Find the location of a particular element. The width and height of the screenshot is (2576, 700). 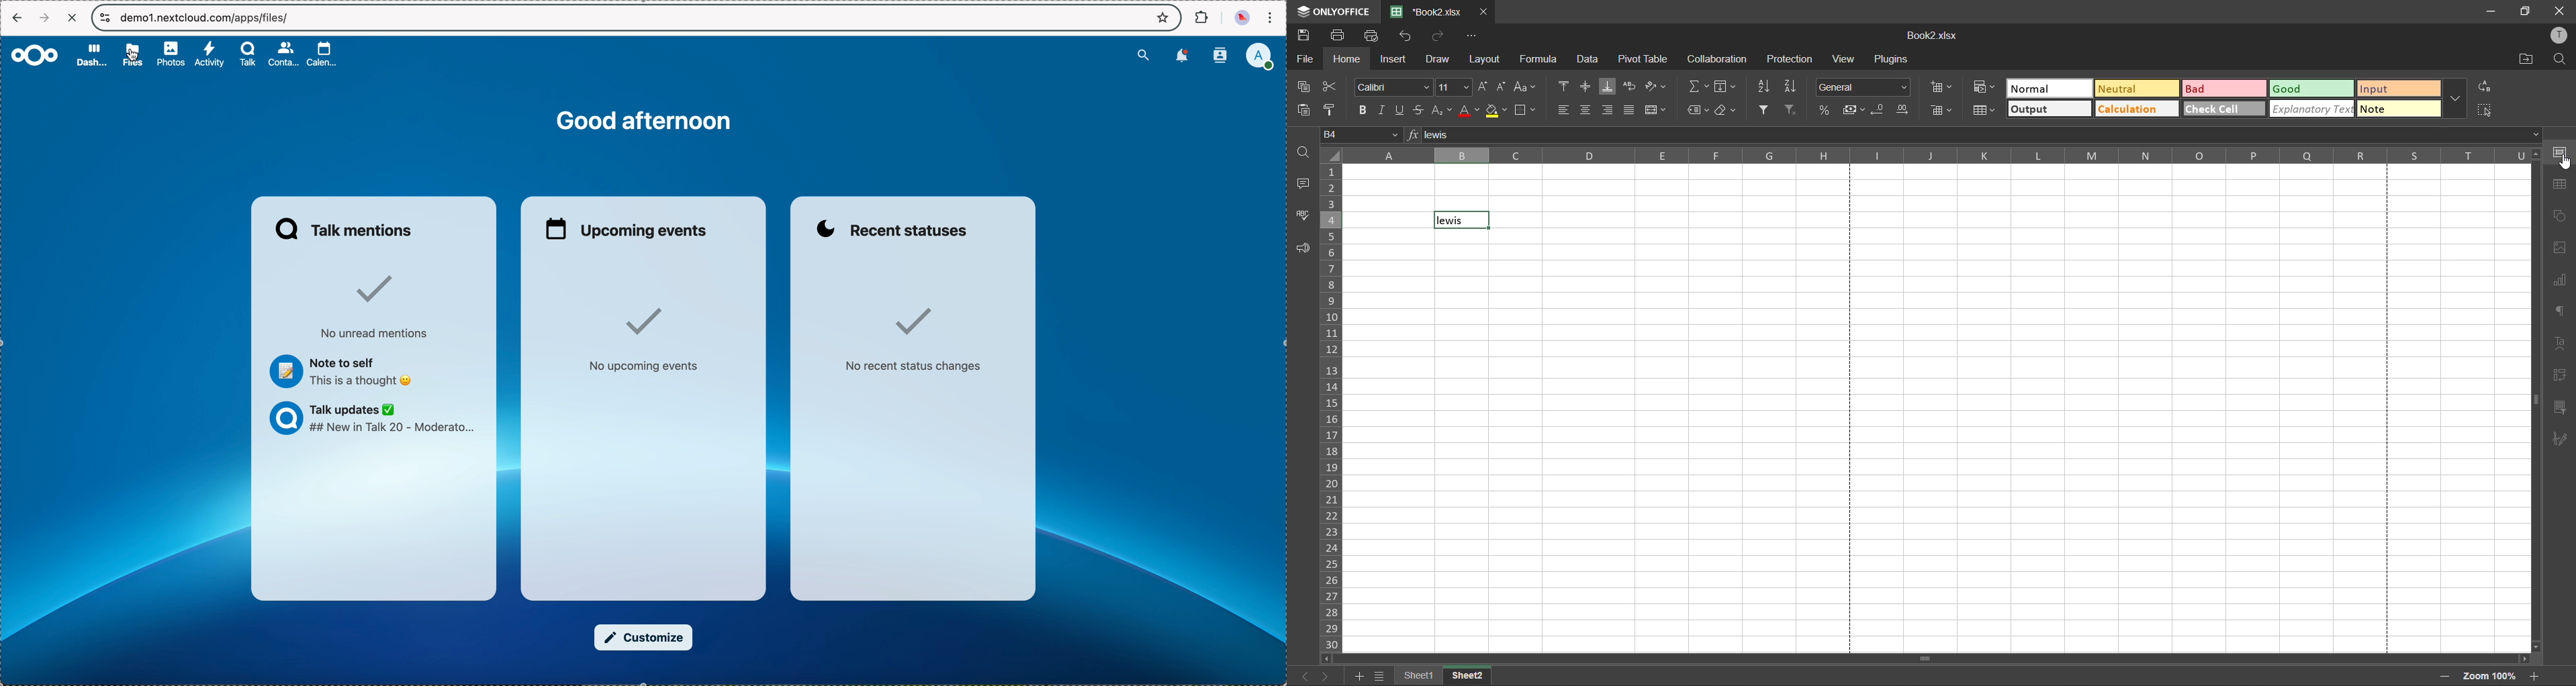

favorites is located at coordinates (1162, 17).